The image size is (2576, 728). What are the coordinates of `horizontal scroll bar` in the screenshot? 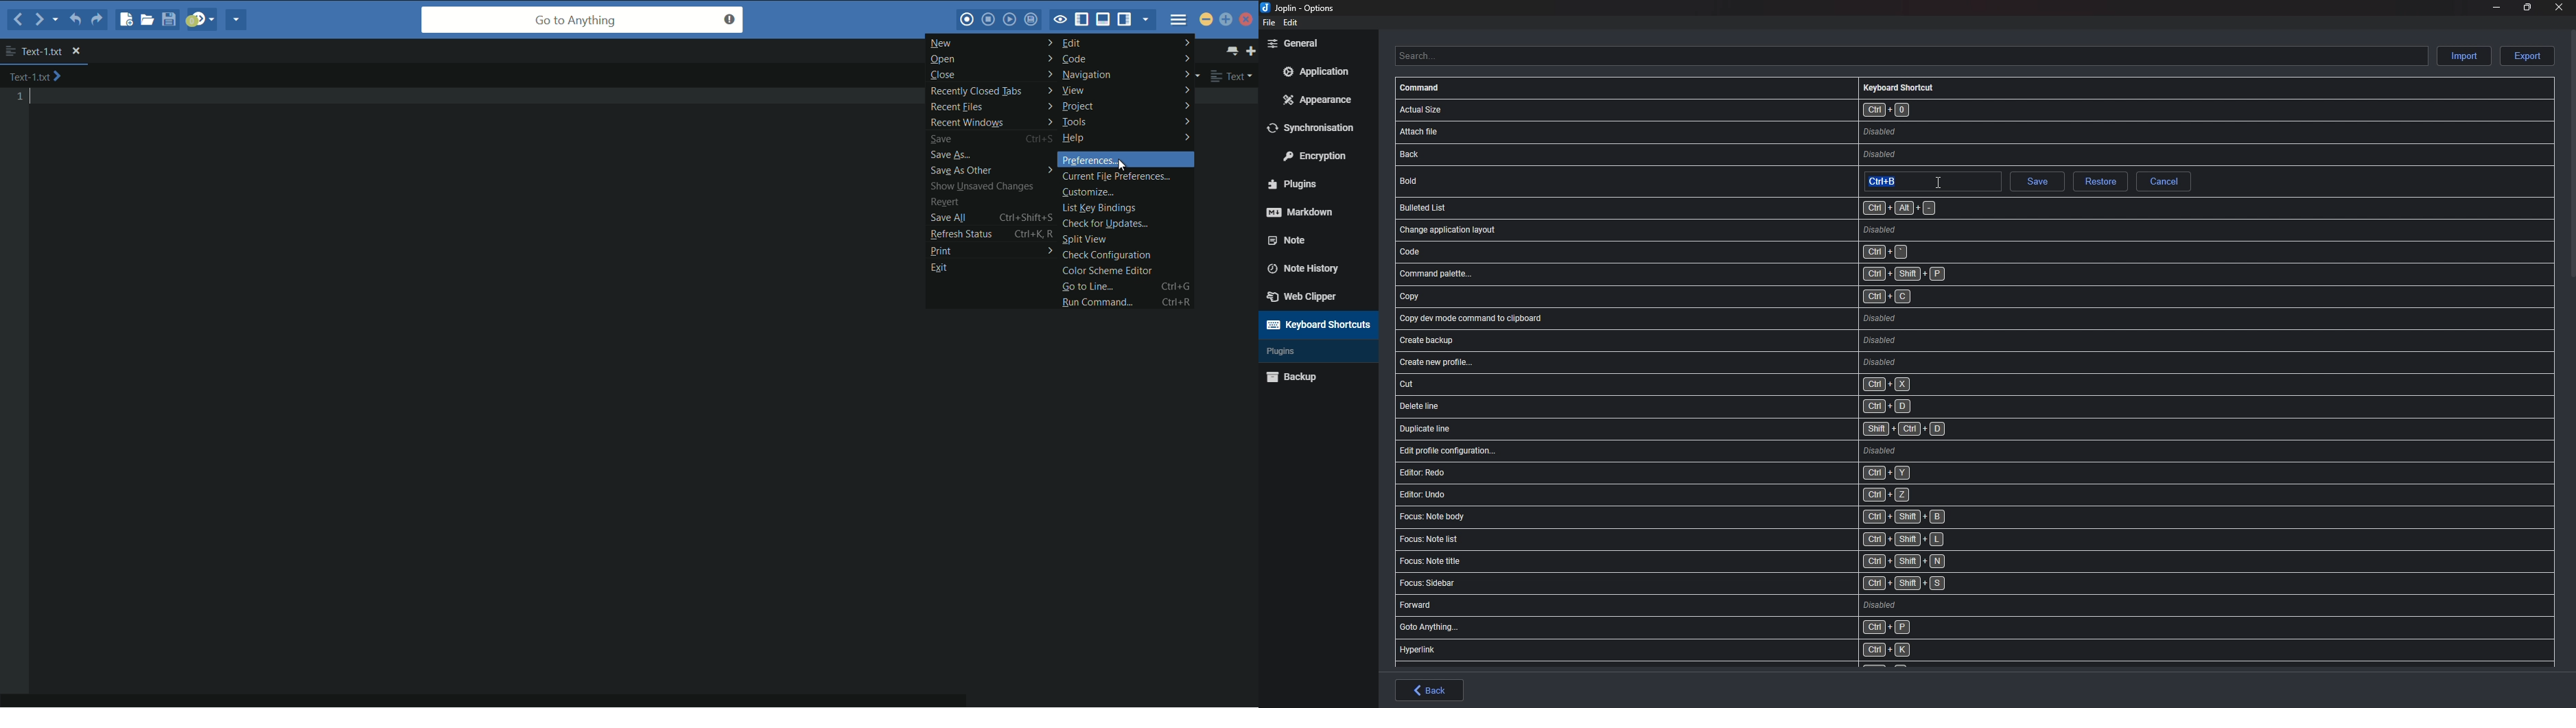 It's located at (498, 700).